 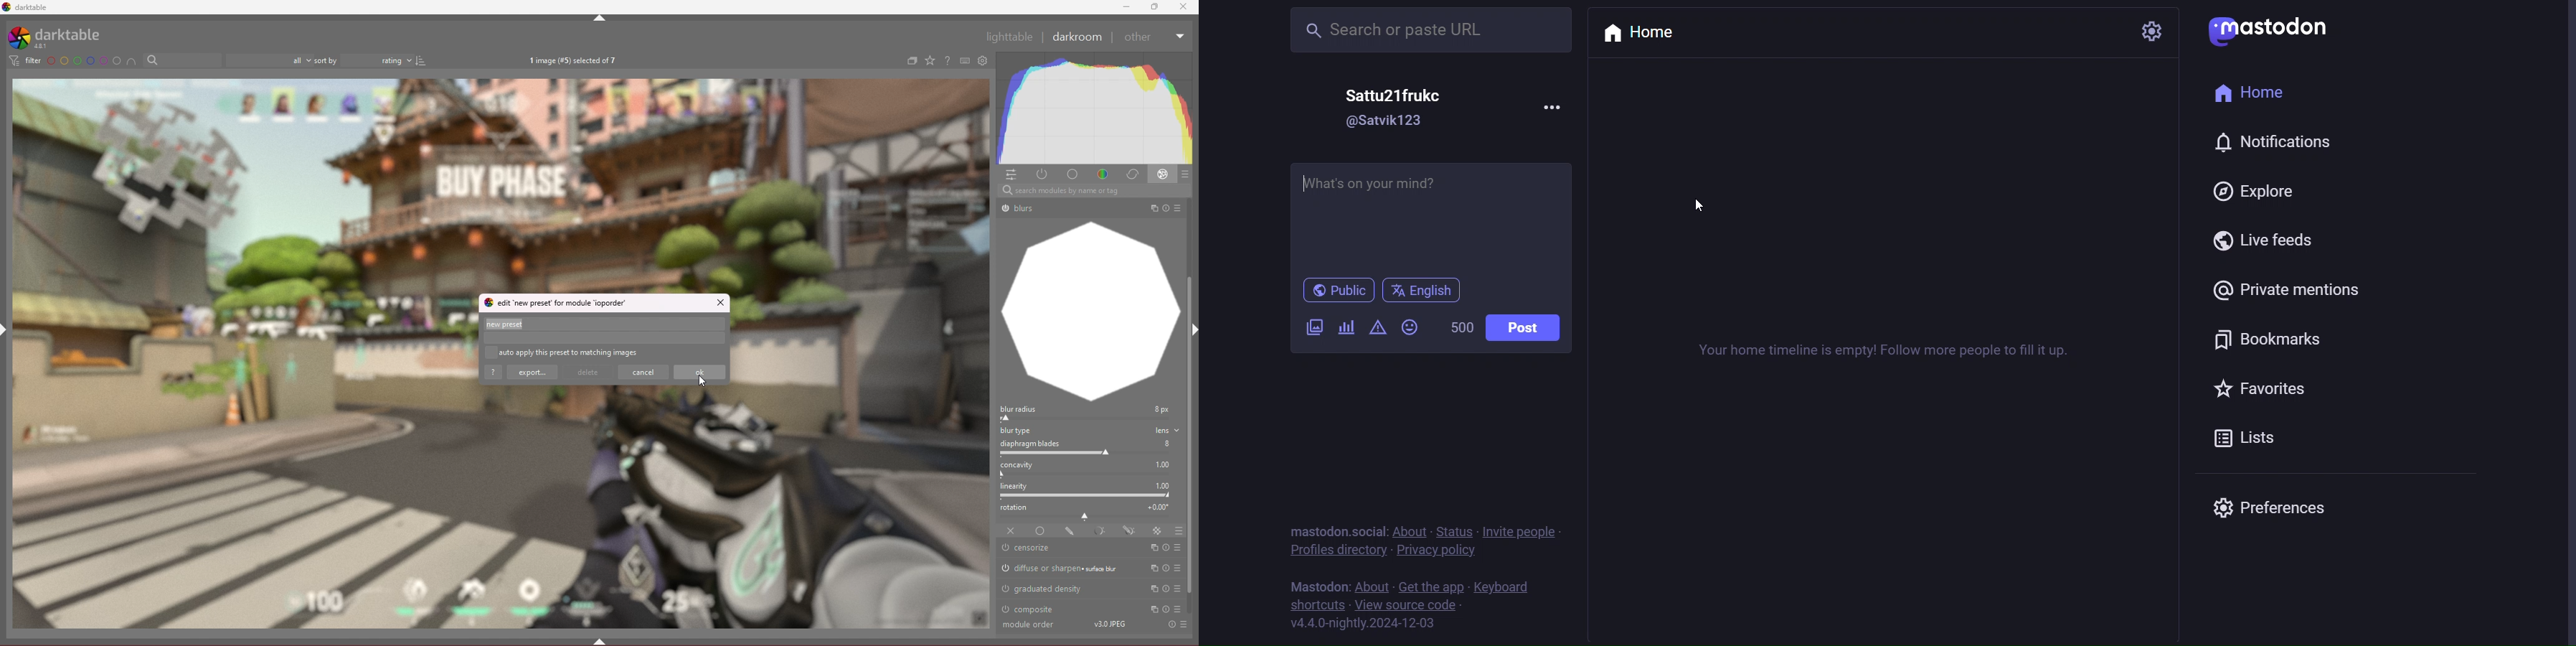 What do you see at coordinates (1091, 318) in the screenshot?
I see `graph` at bounding box center [1091, 318].